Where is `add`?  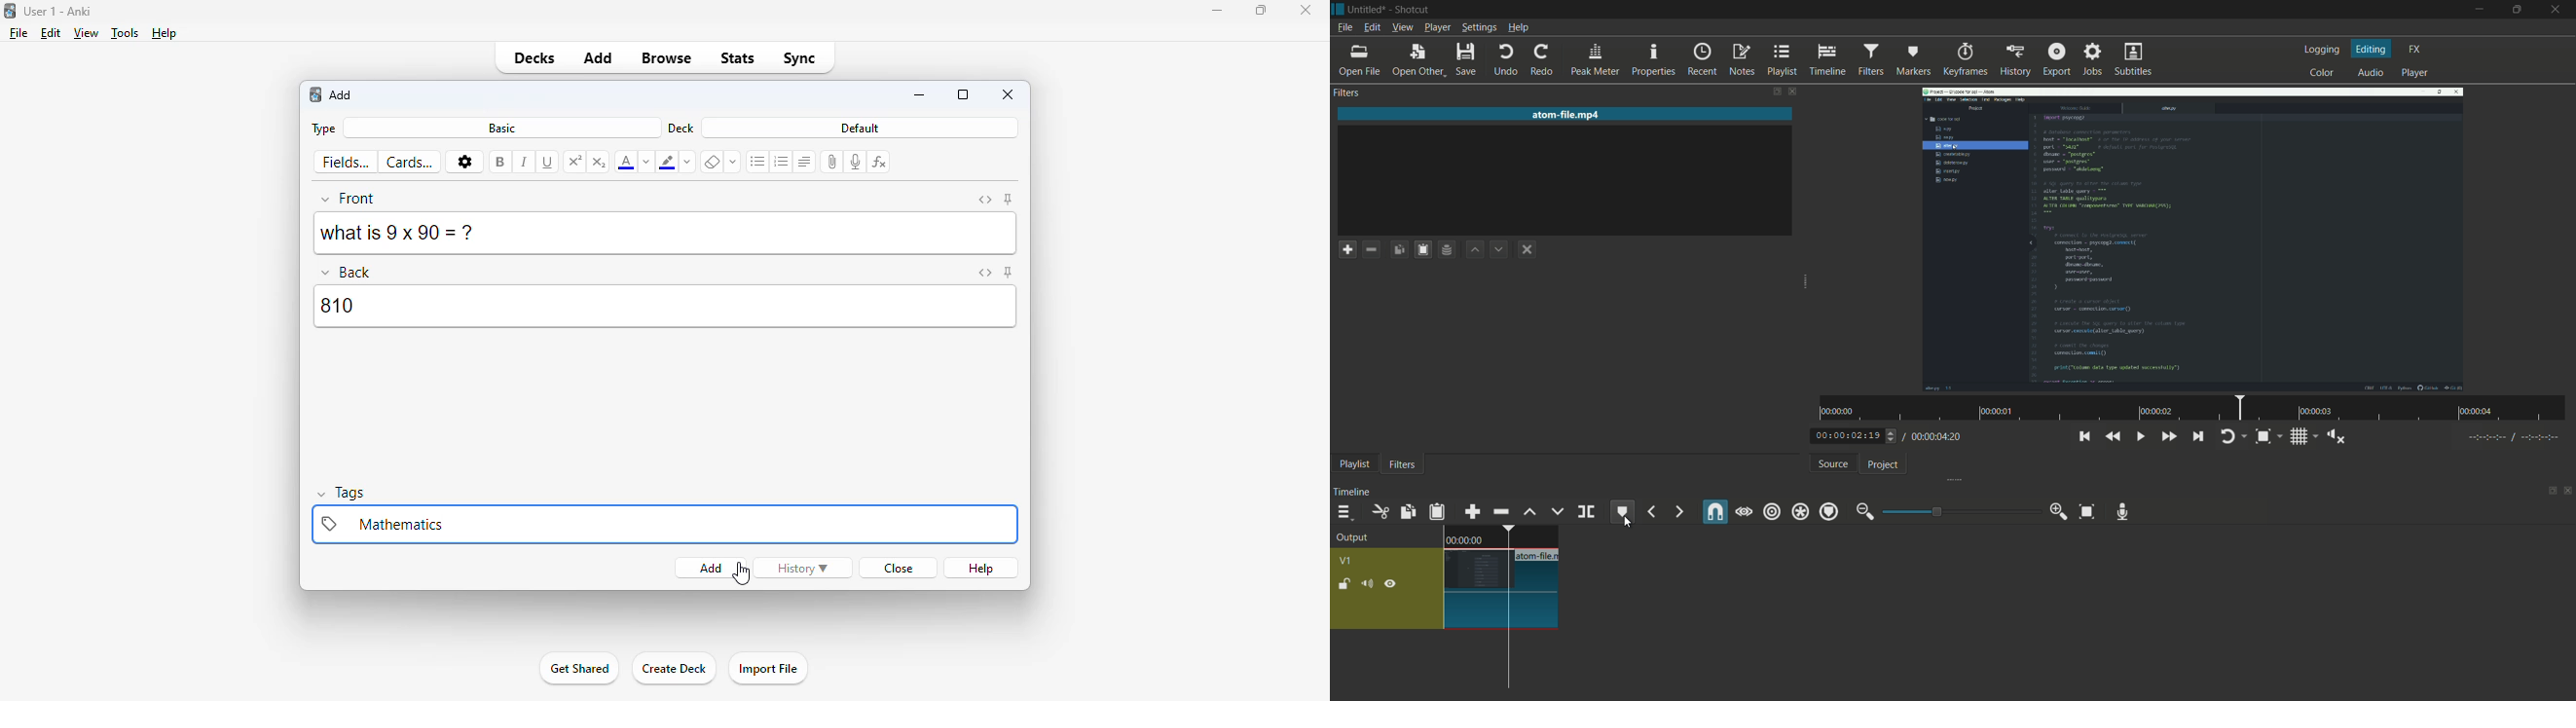 add is located at coordinates (704, 568).